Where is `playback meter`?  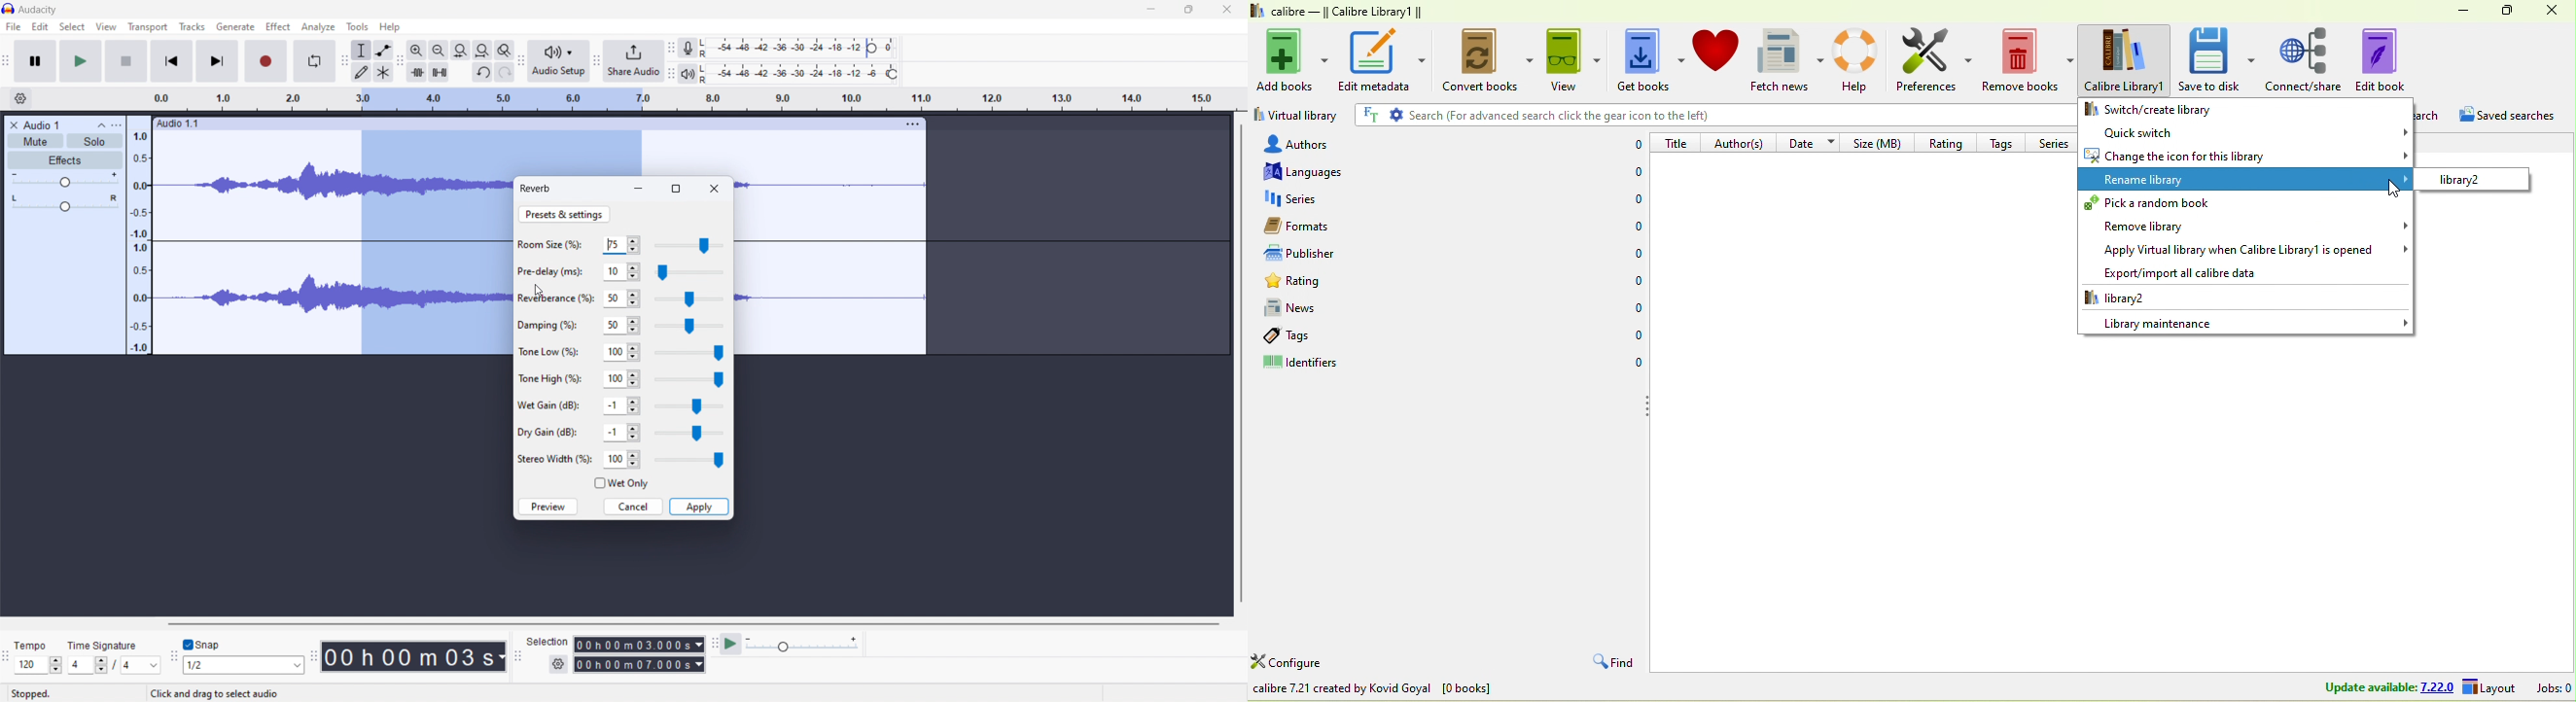 playback meter is located at coordinates (689, 73).